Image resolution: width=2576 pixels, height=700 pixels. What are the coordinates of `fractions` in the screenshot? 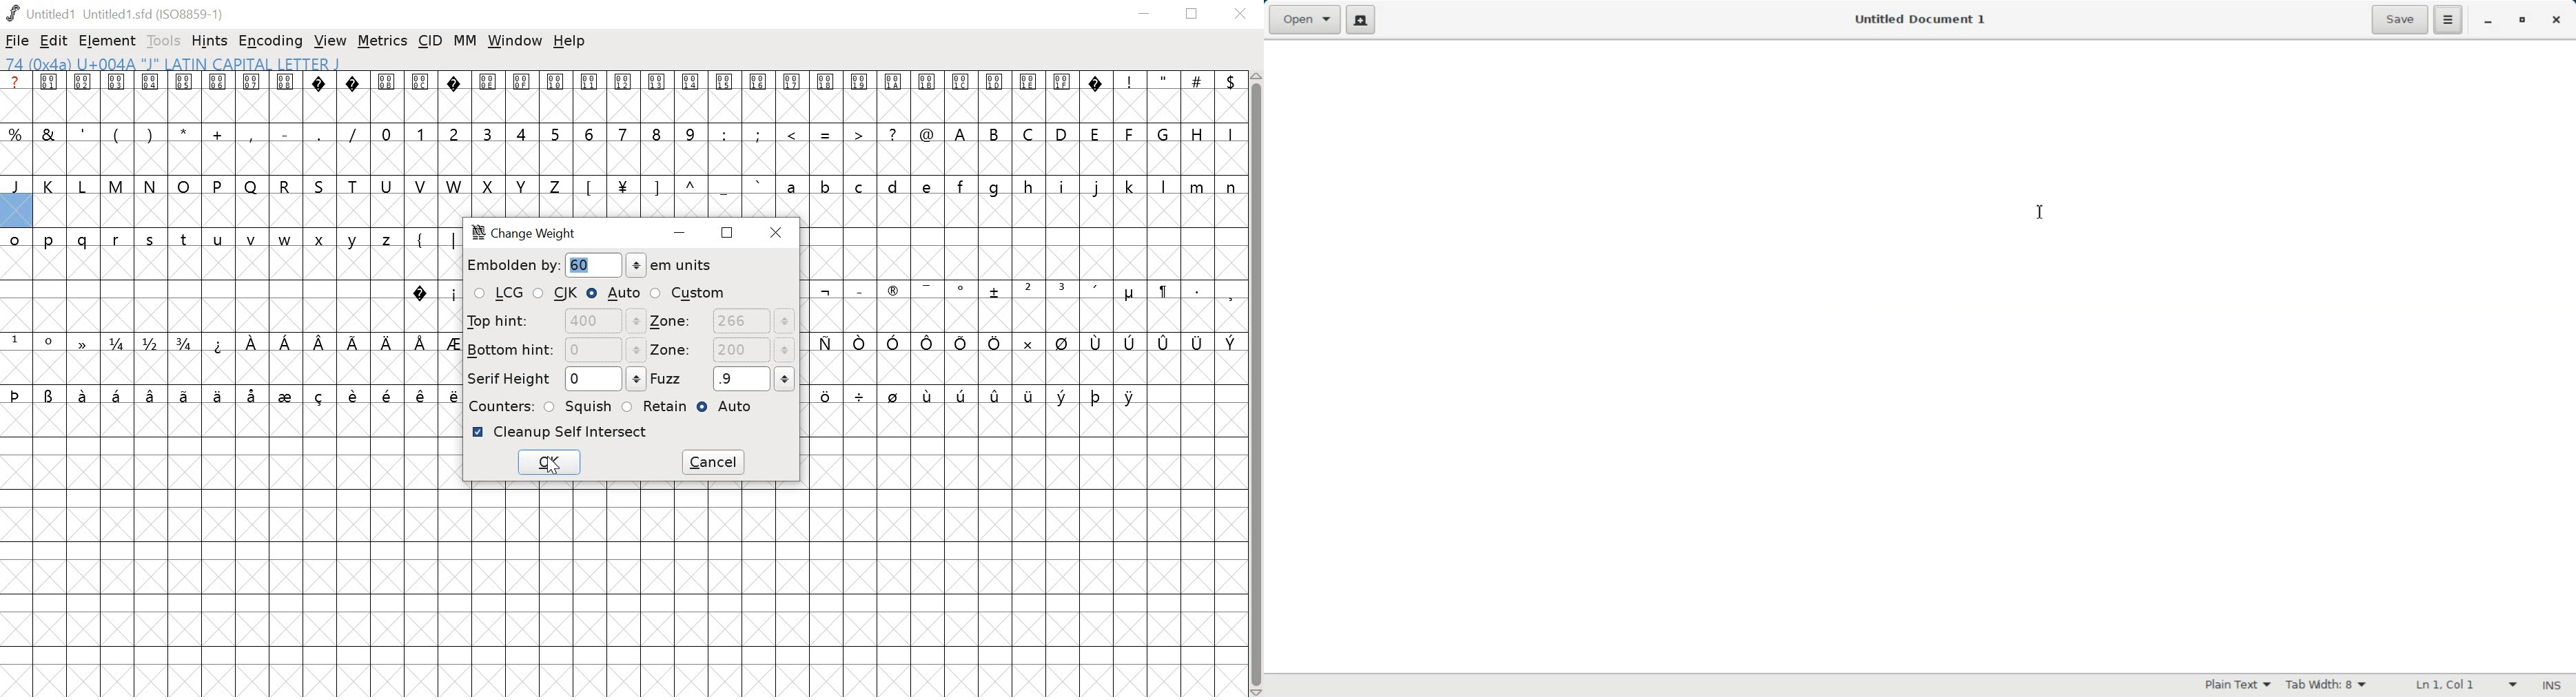 It's located at (154, 344).